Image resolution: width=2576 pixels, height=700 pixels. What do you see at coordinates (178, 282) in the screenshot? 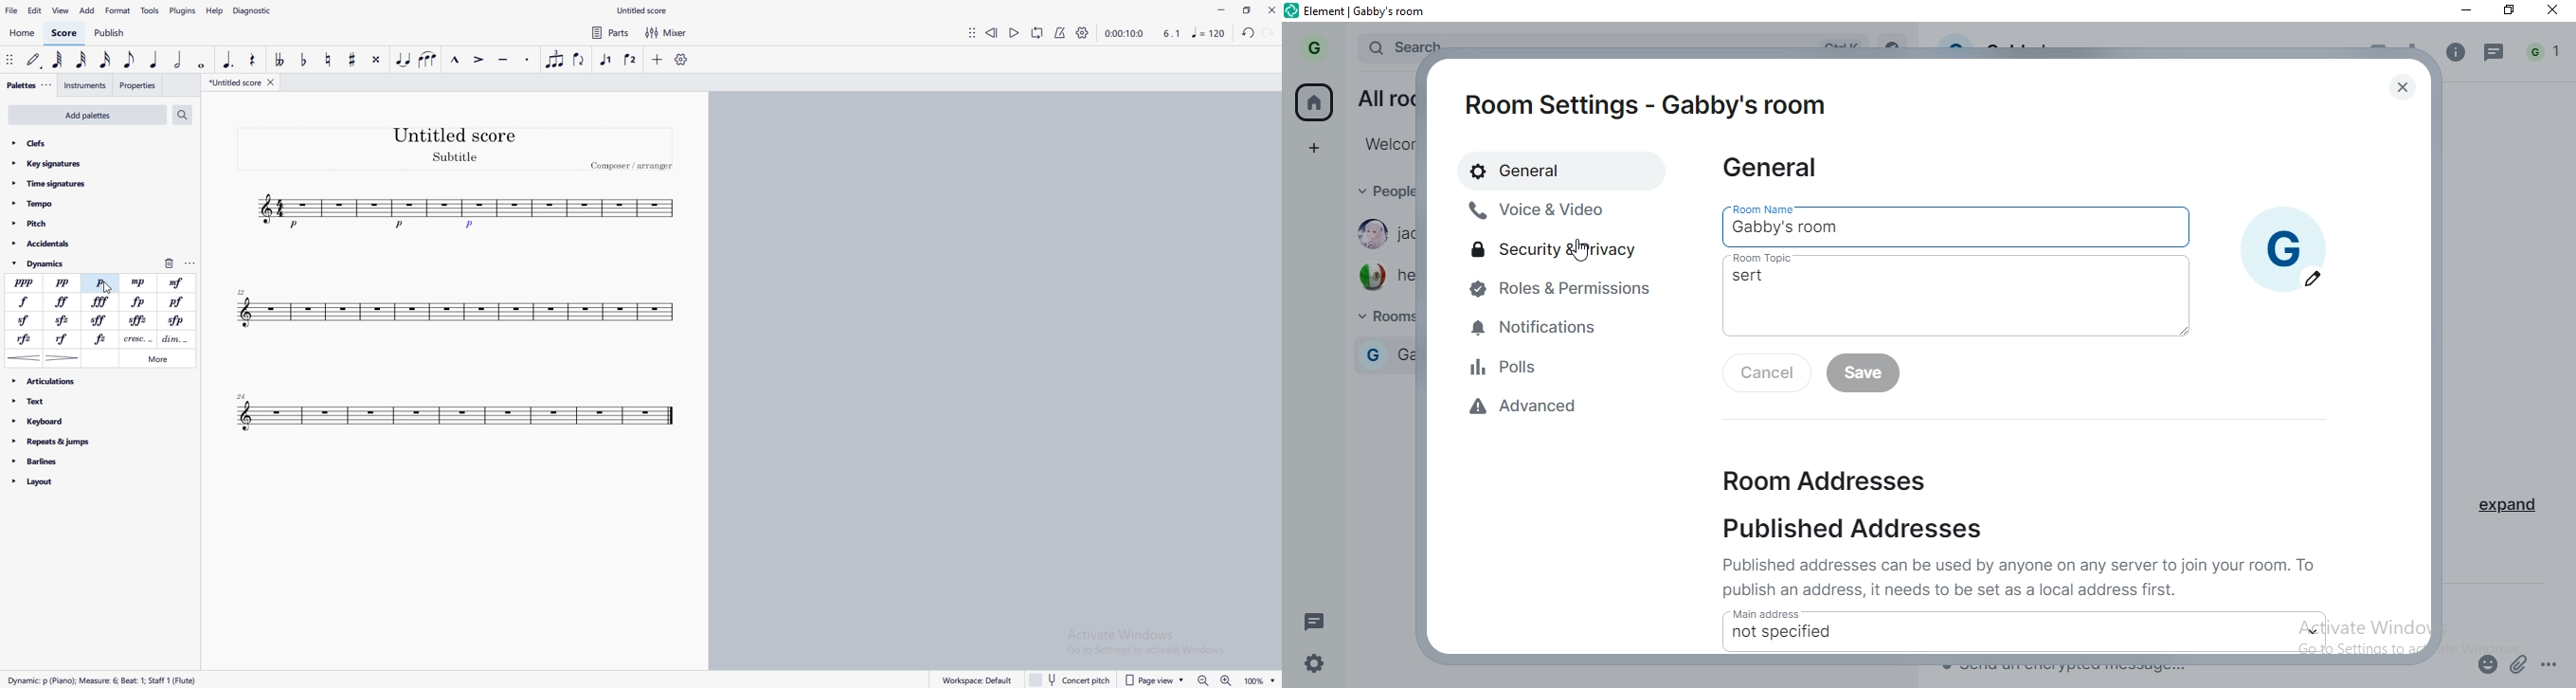
I see `mezzoforte` at bounding box center [178, 282].